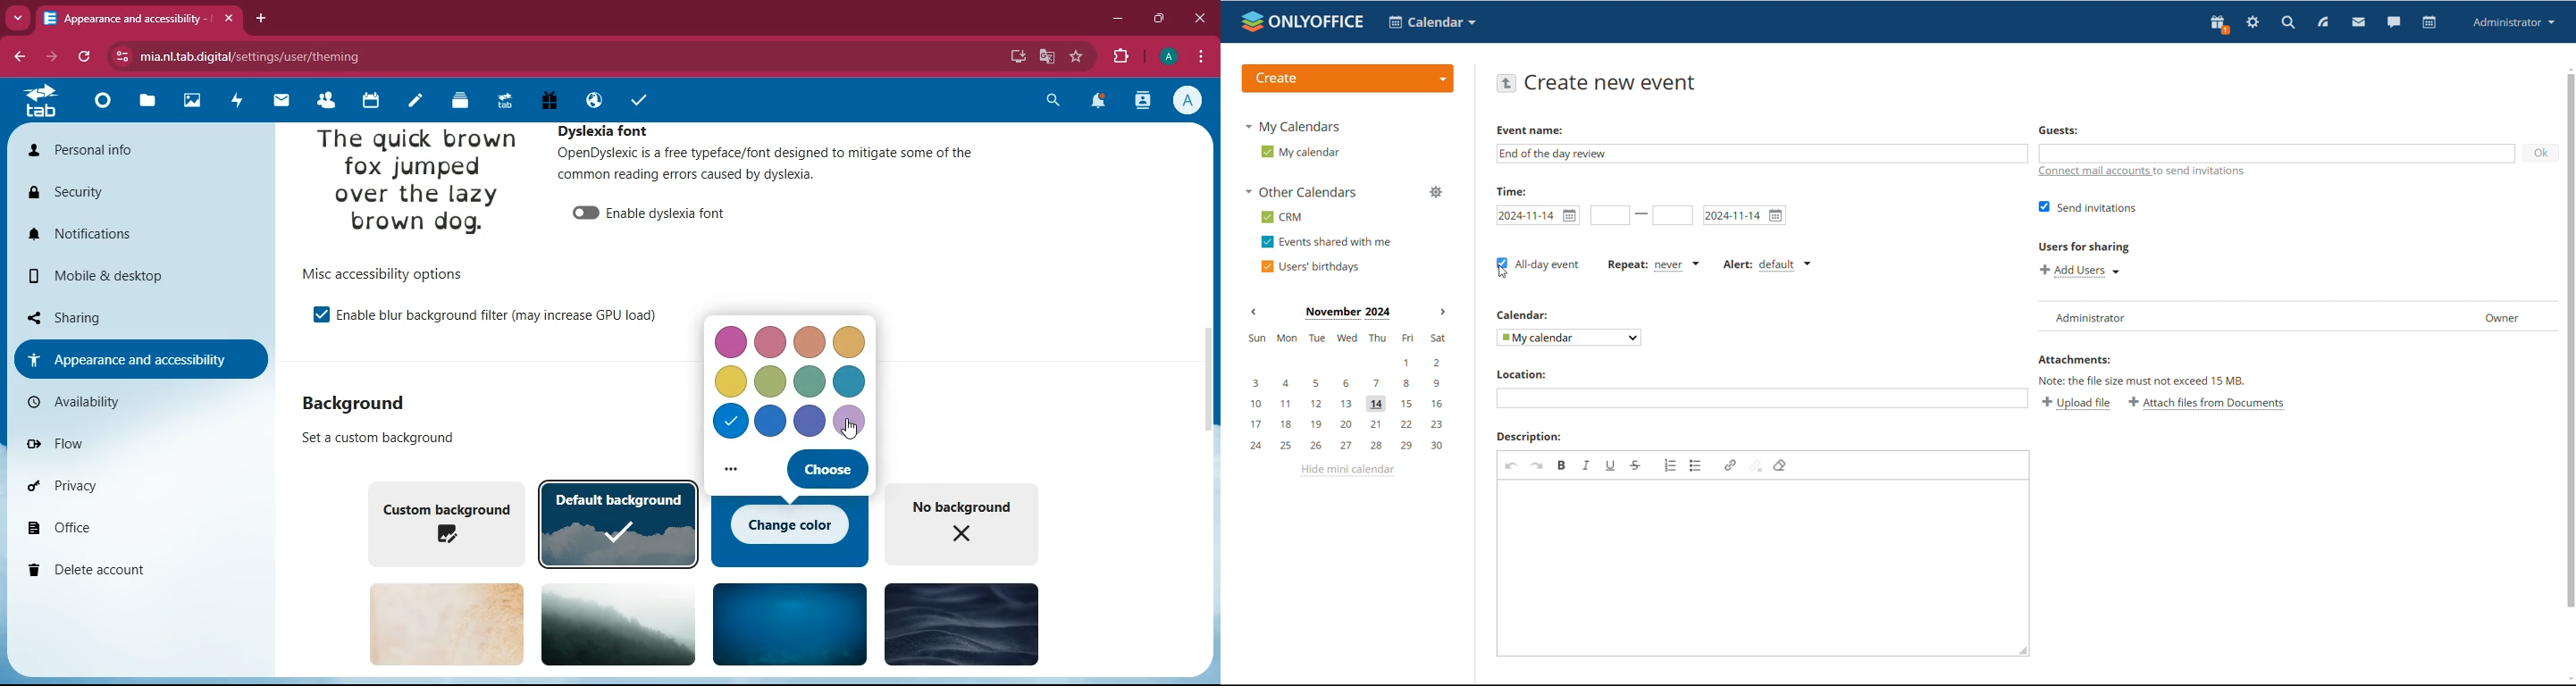 This screenshot has width=2576, height=700. What do you see at coordinates (447, 623) in the screenshot?
I see `background` at bounding box center [447, 623].